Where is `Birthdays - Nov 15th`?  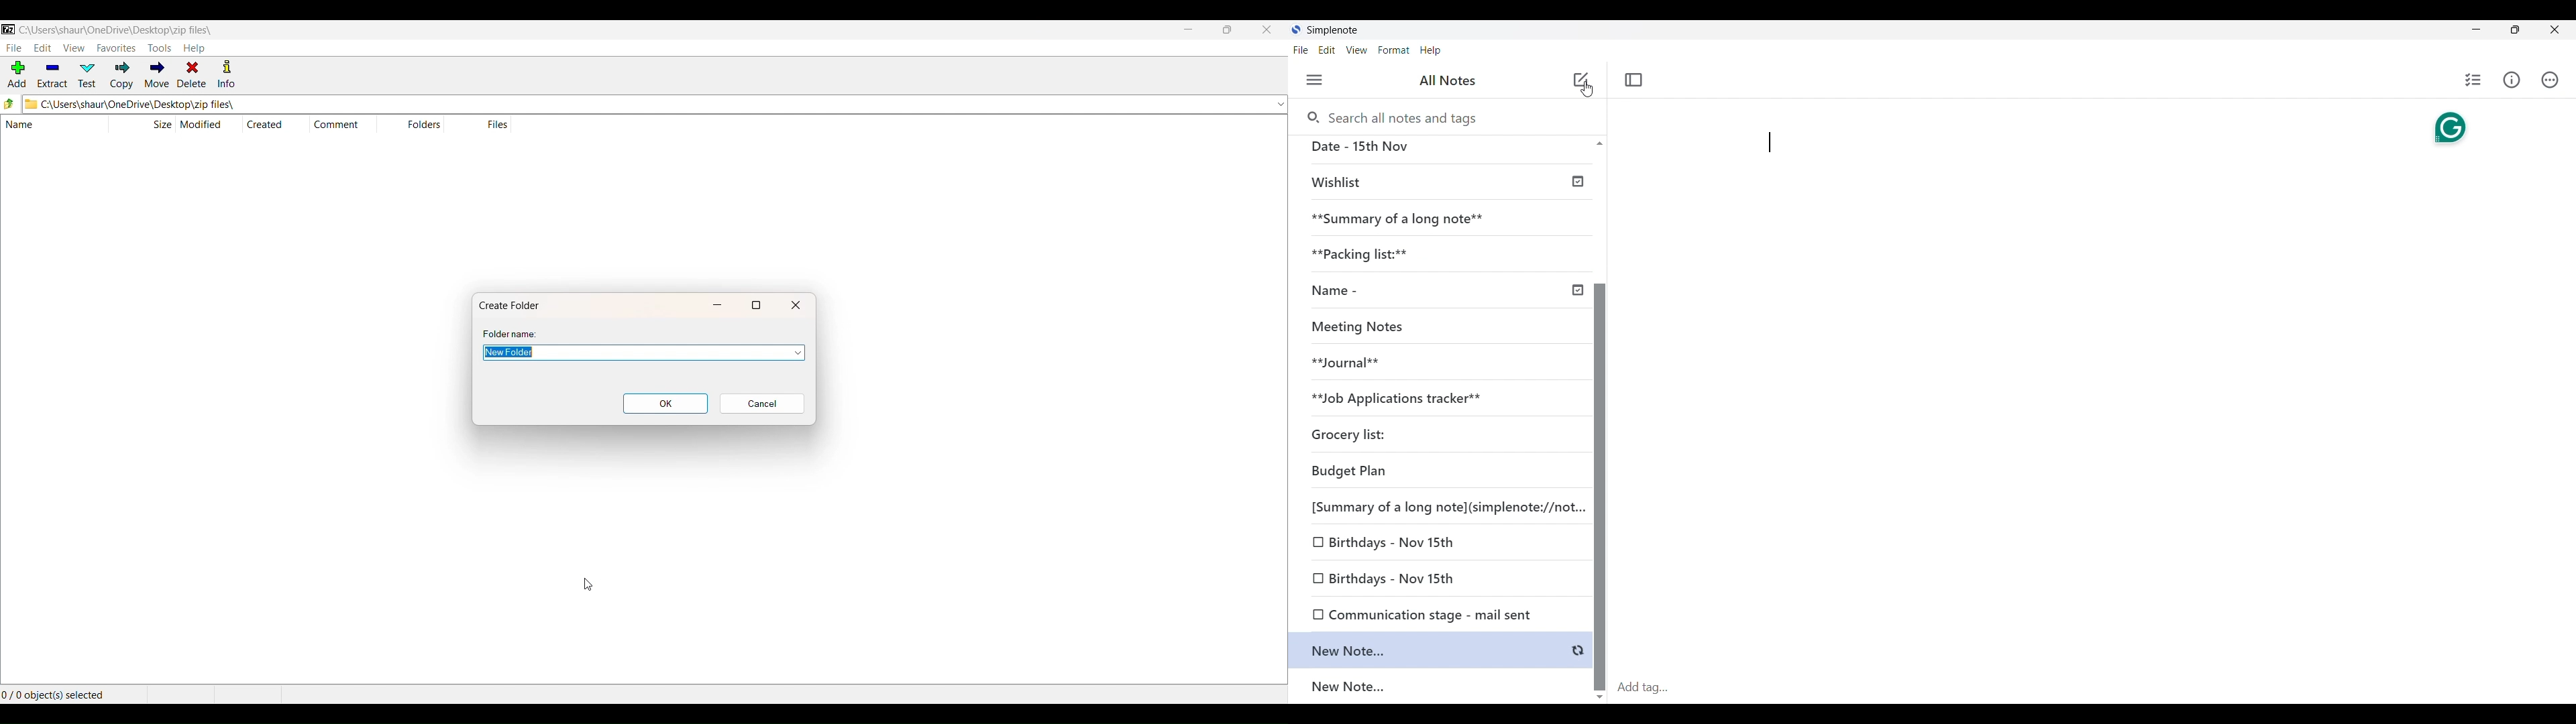 Birthdays - Nov 15th is located at coordinates (1438, 542).